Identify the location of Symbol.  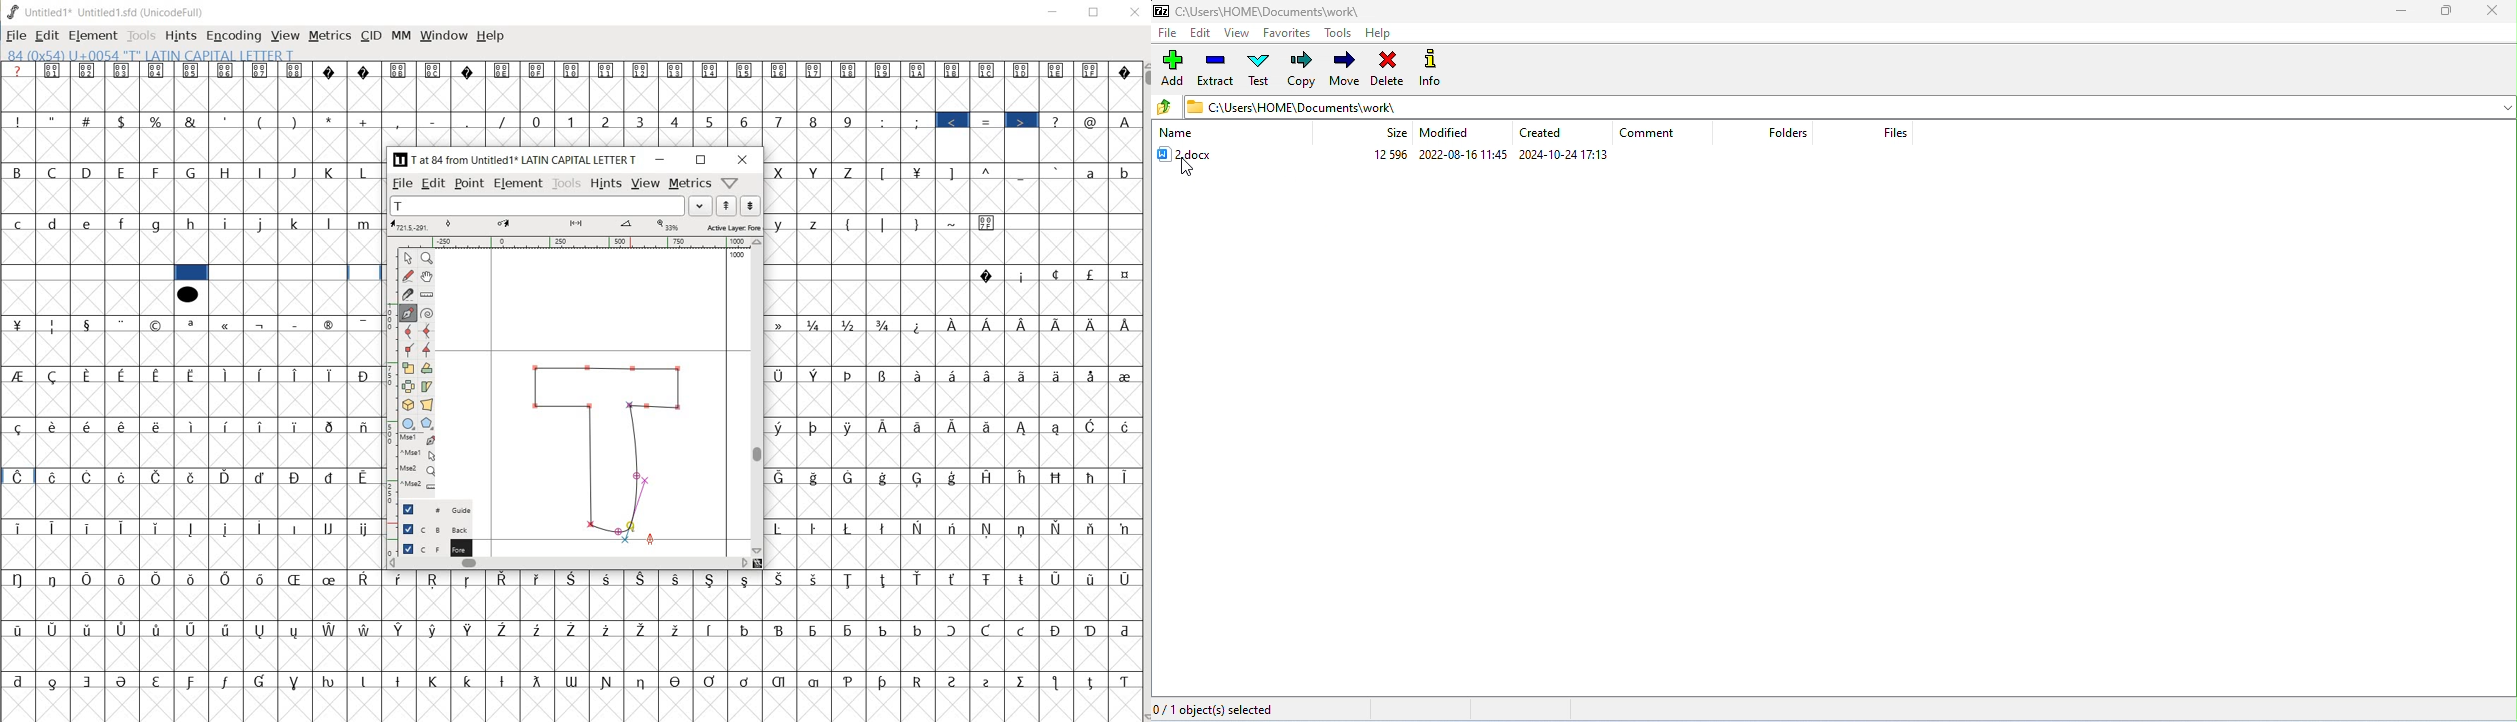
(849, 375).